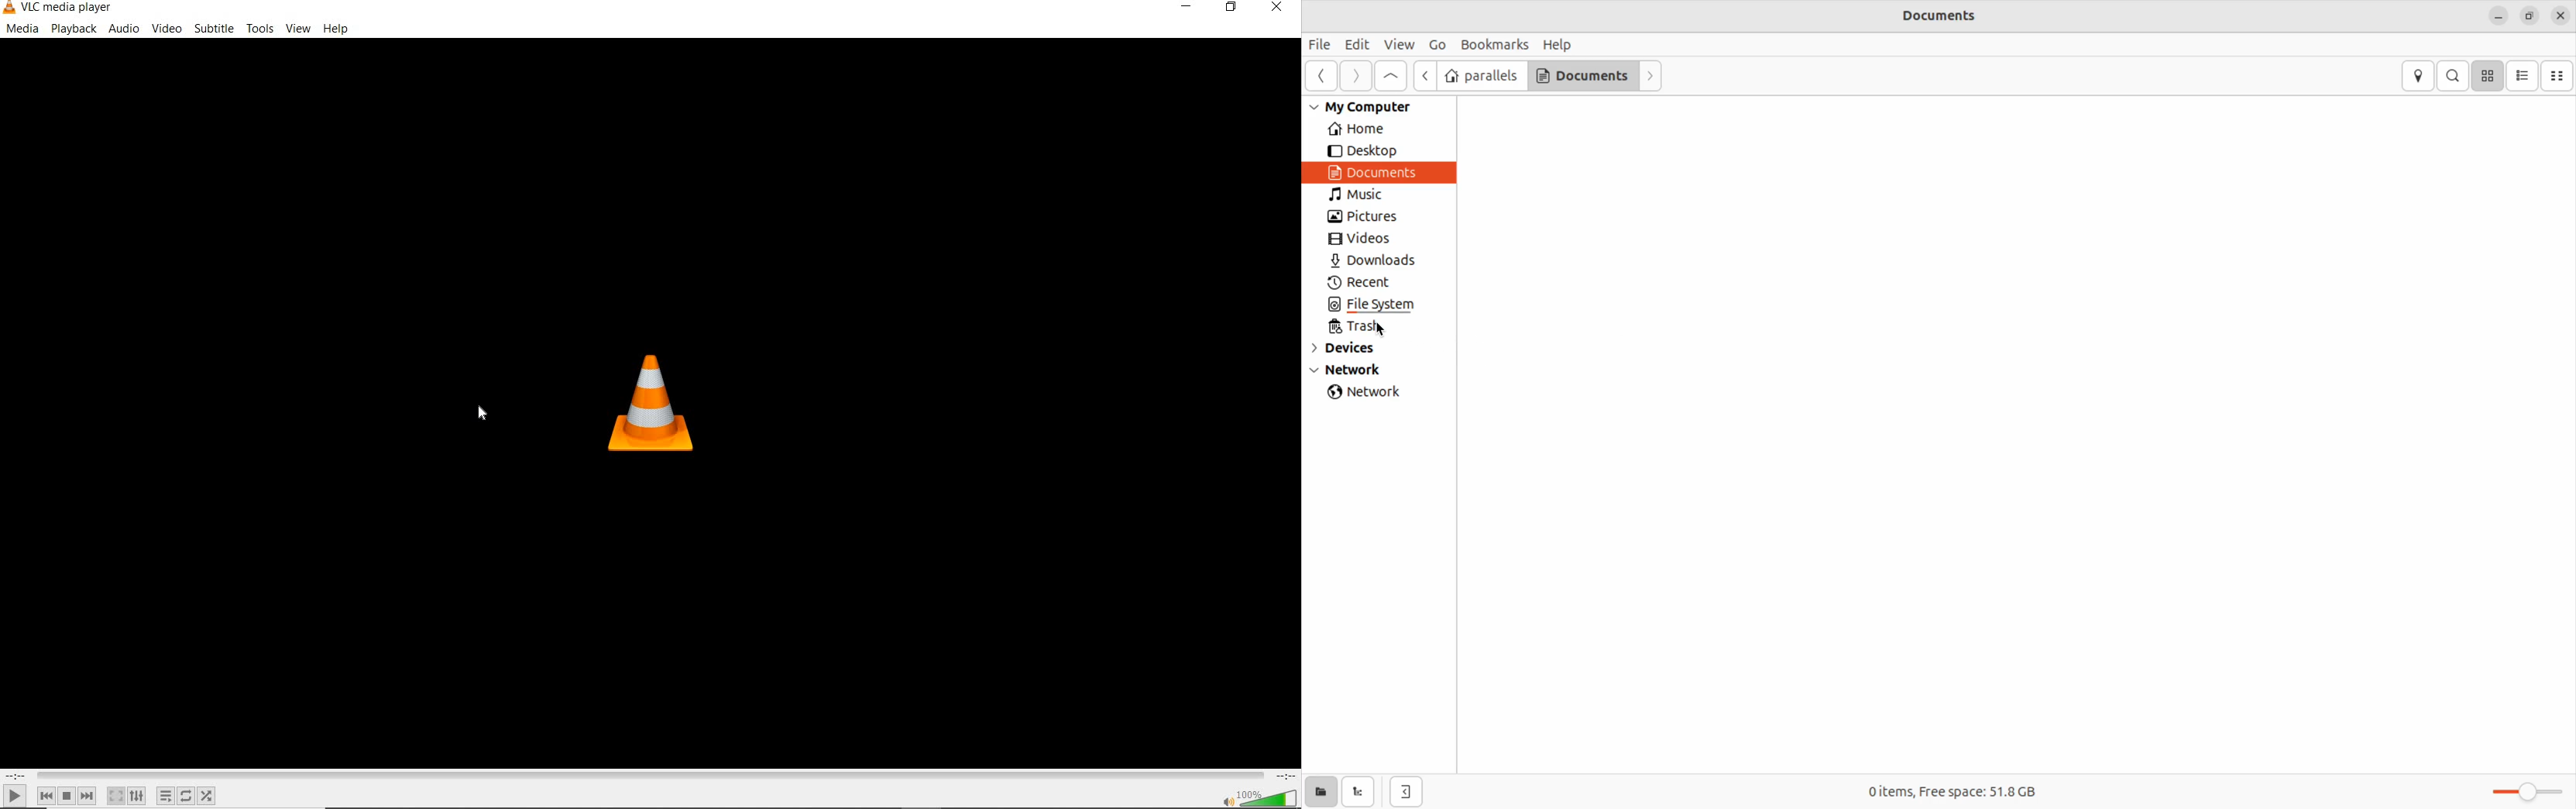 This screenshot has width=2576, height=812. What do you see at coordinates (1275, 10) in the screenshot?
I see `close` at bounding box center [1275, 10].